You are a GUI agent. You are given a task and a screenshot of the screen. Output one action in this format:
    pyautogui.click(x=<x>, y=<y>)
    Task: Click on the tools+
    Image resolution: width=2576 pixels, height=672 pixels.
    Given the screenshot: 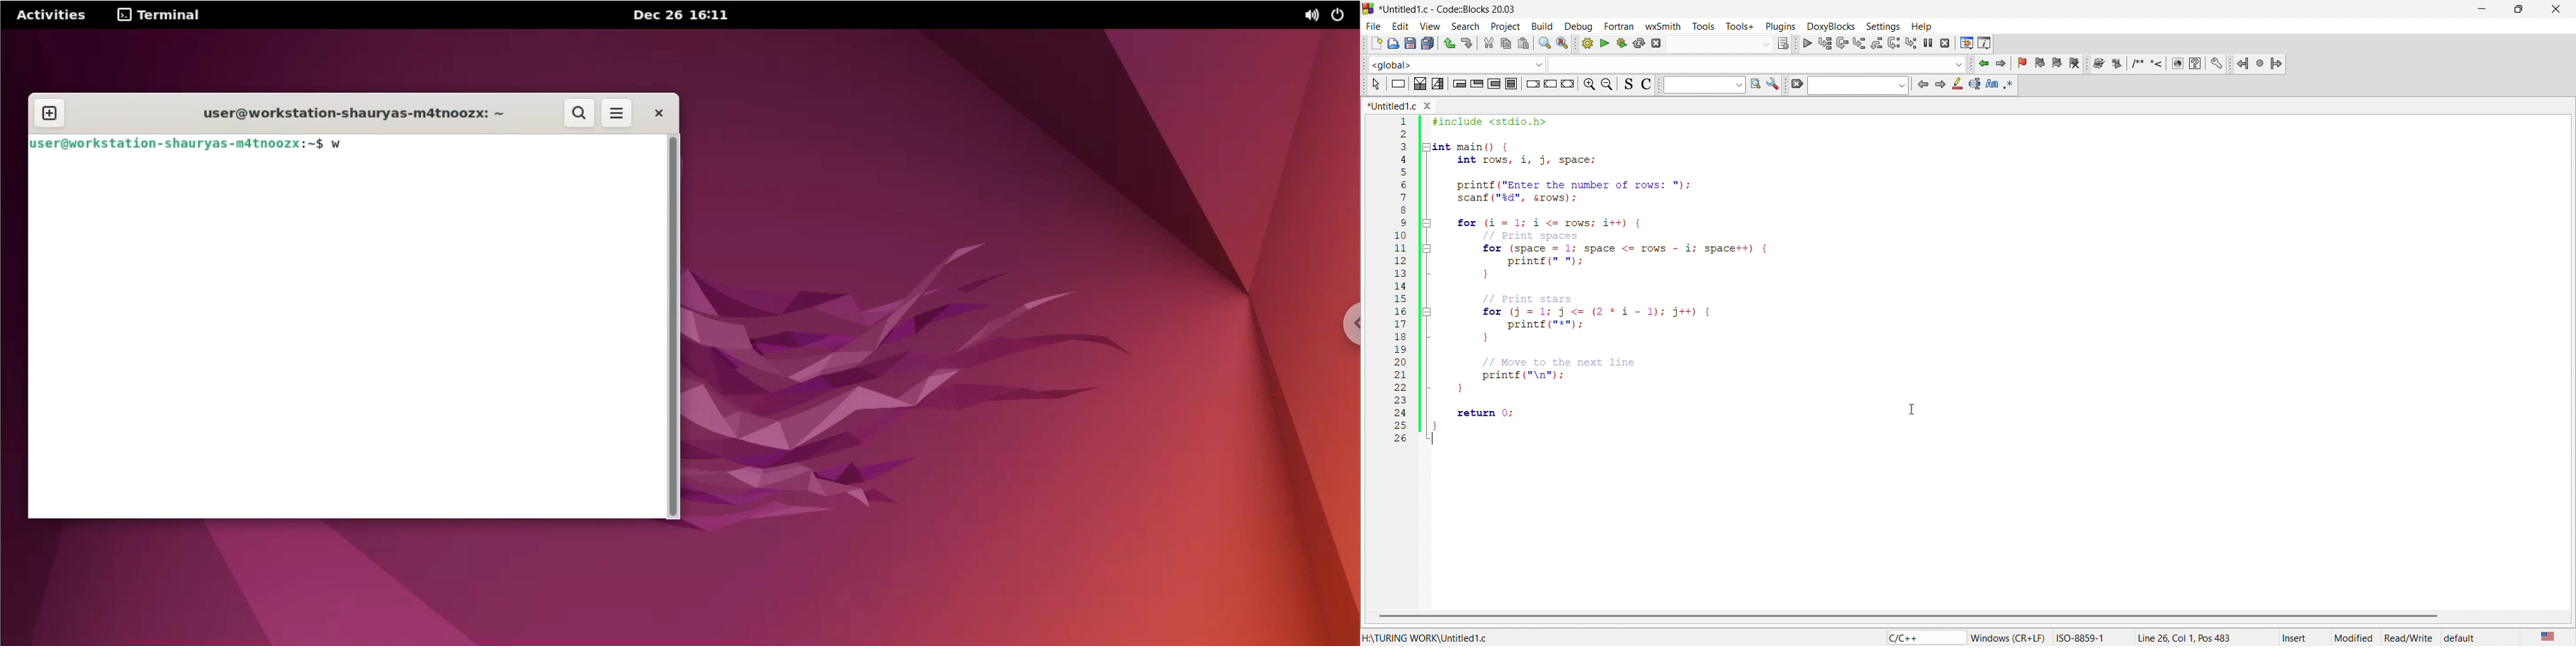 What is the action you would take?
    pyautogui.click(x=1742, y=28)
    